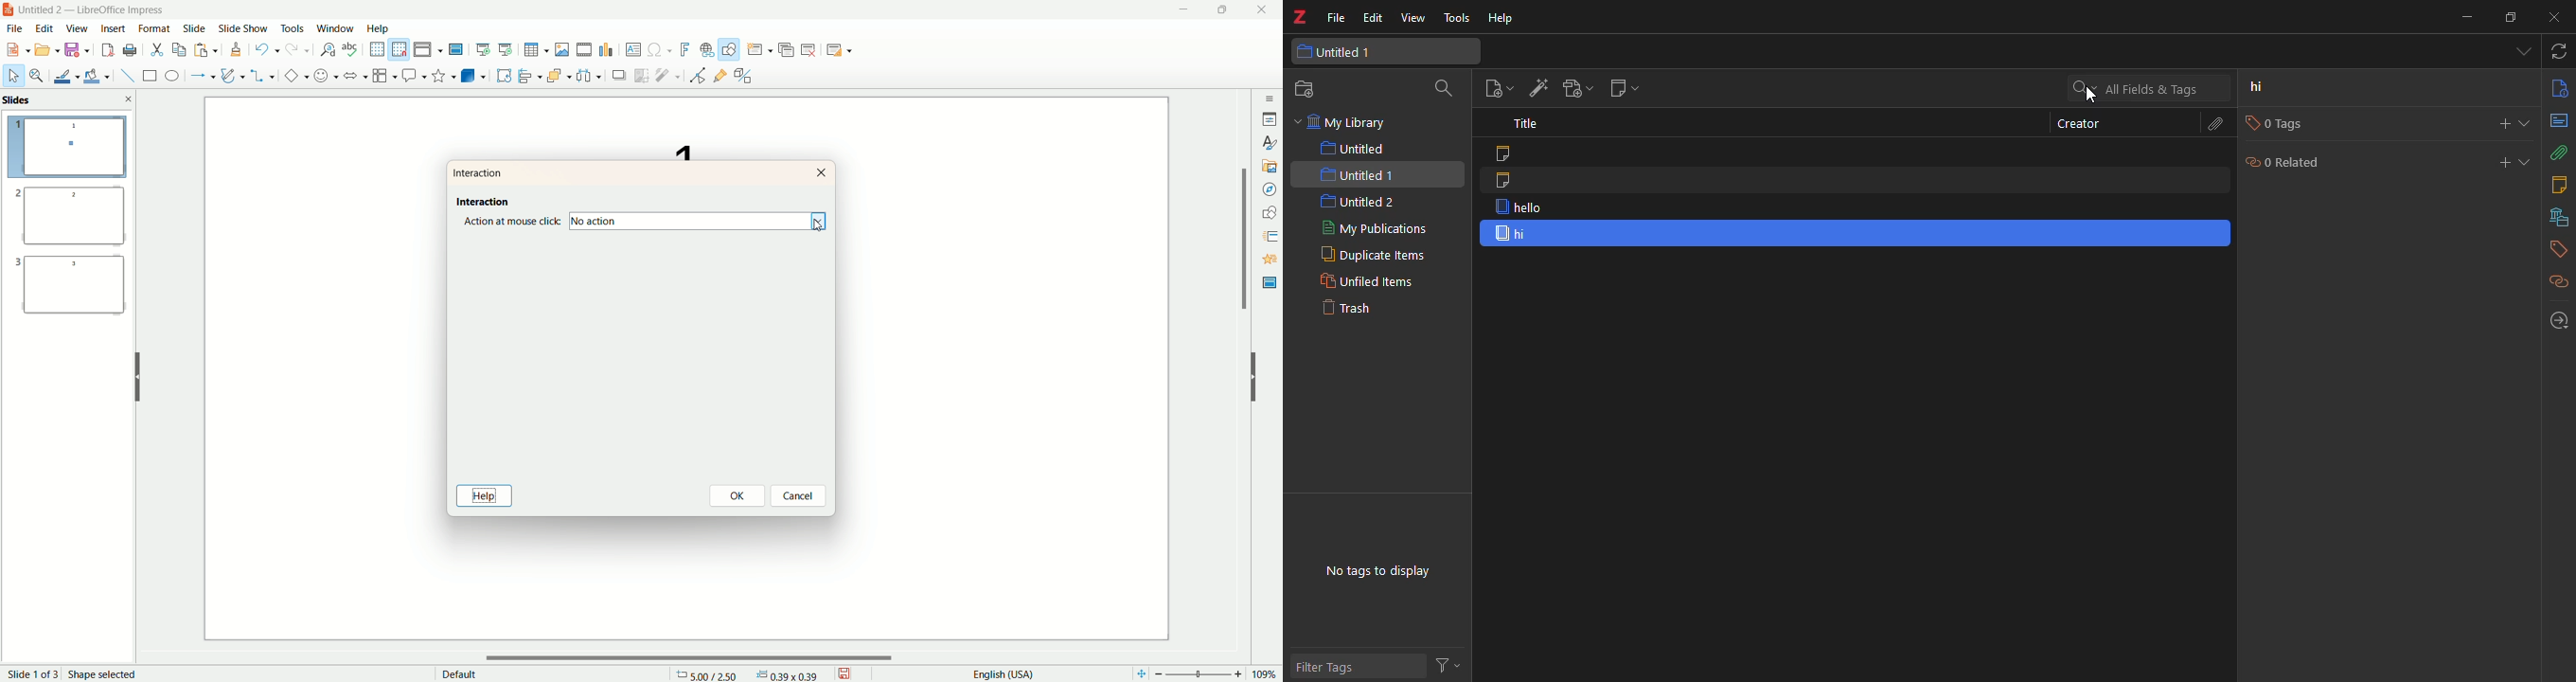  What do you see at coordinates (607, 50) in the screenshot?
I see `insert chart` at bounding box center [607, 50].